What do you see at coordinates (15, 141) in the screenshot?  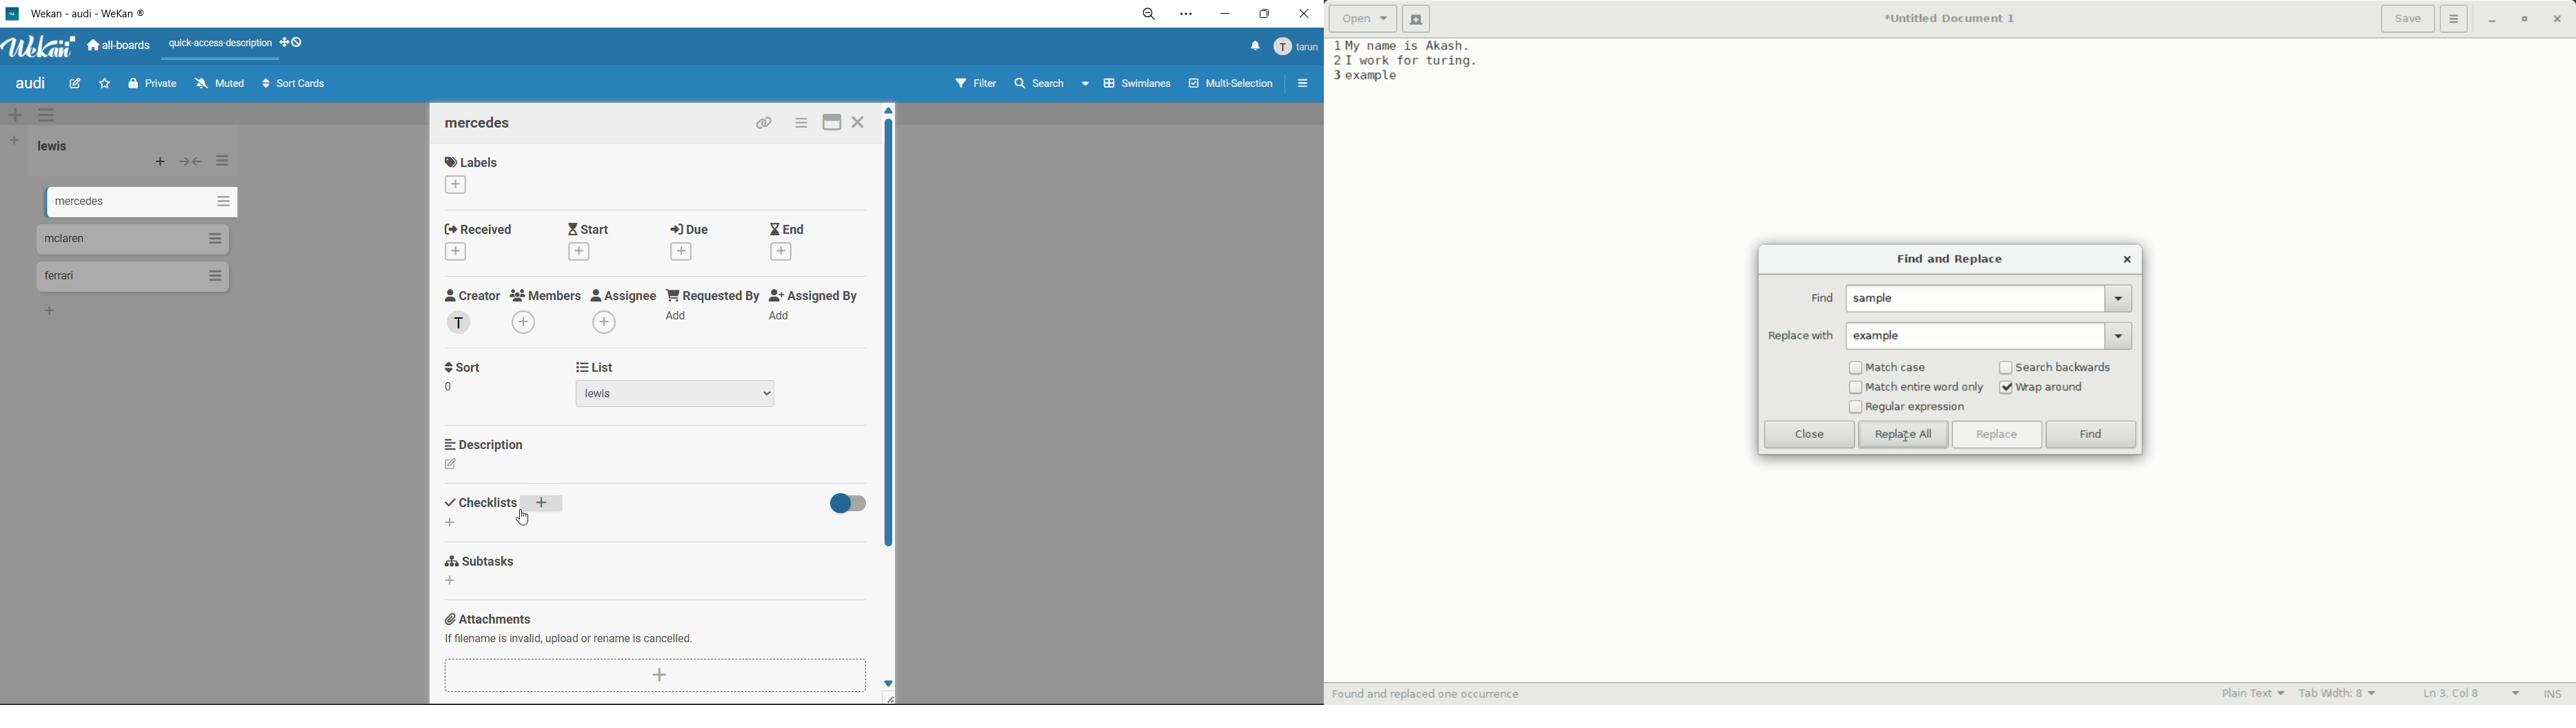 I see `add list` at bounding box center [15, 141].